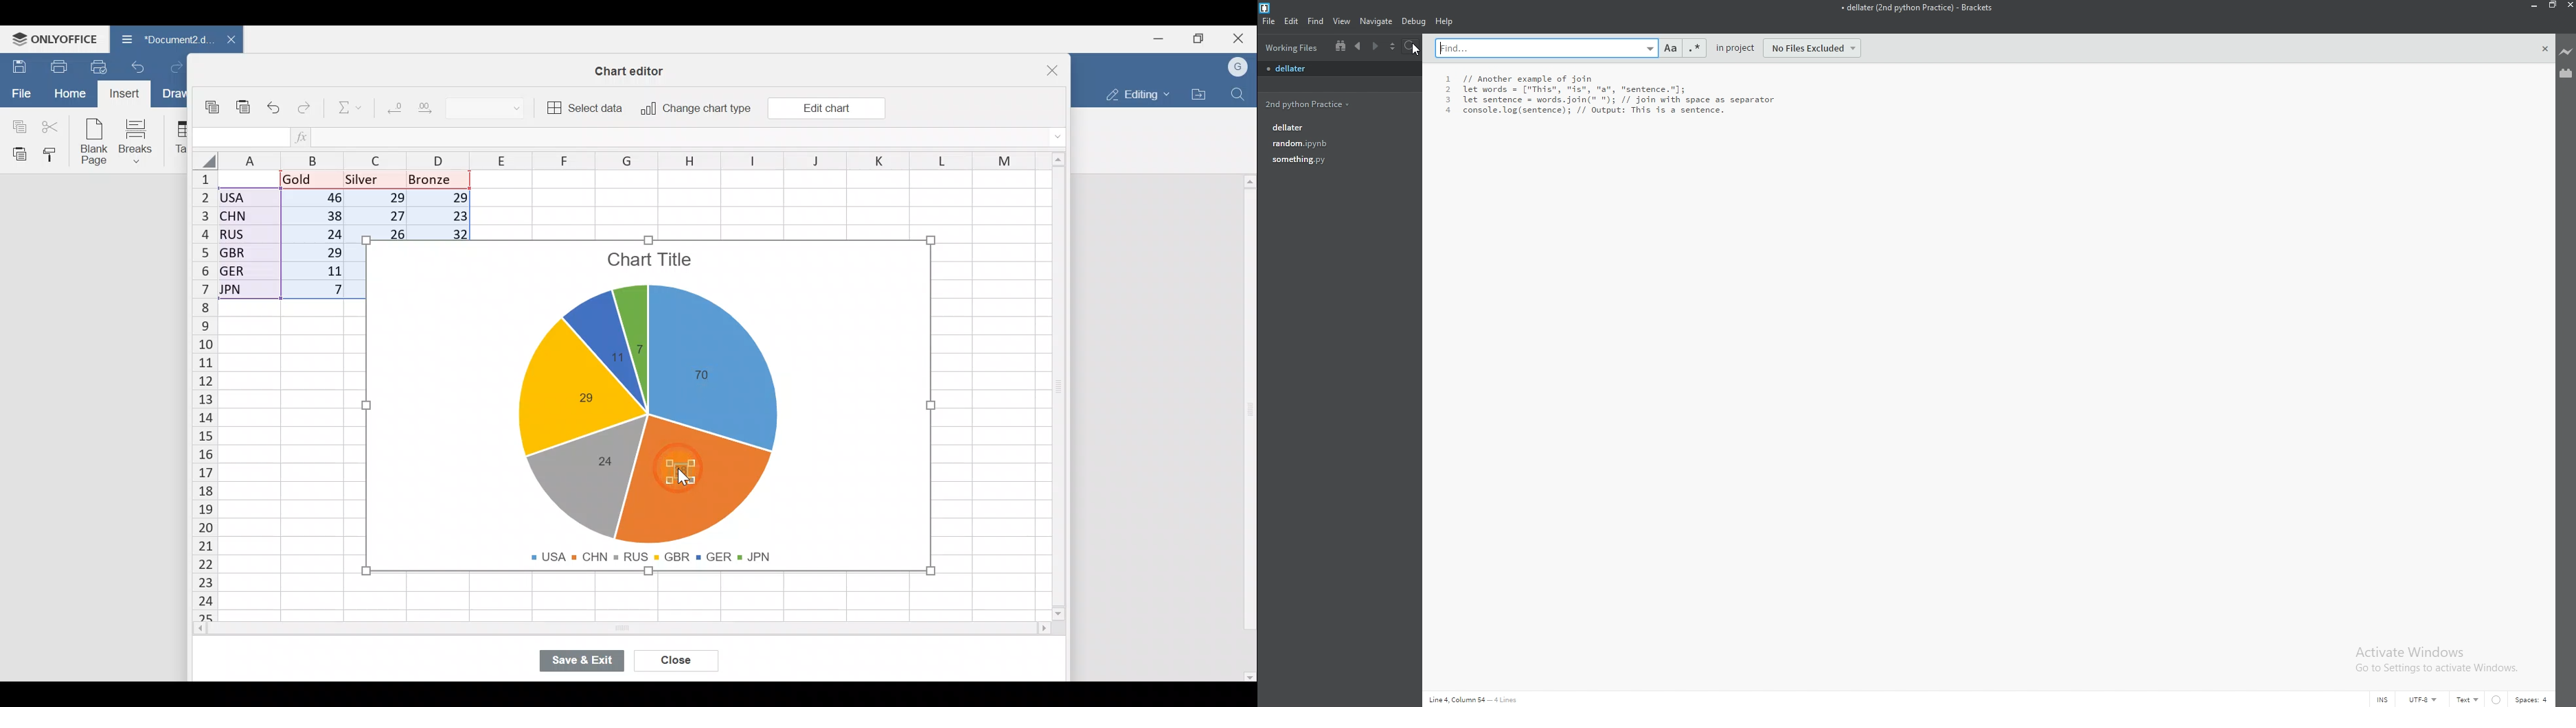  I want to click on File, so click(20, 92).